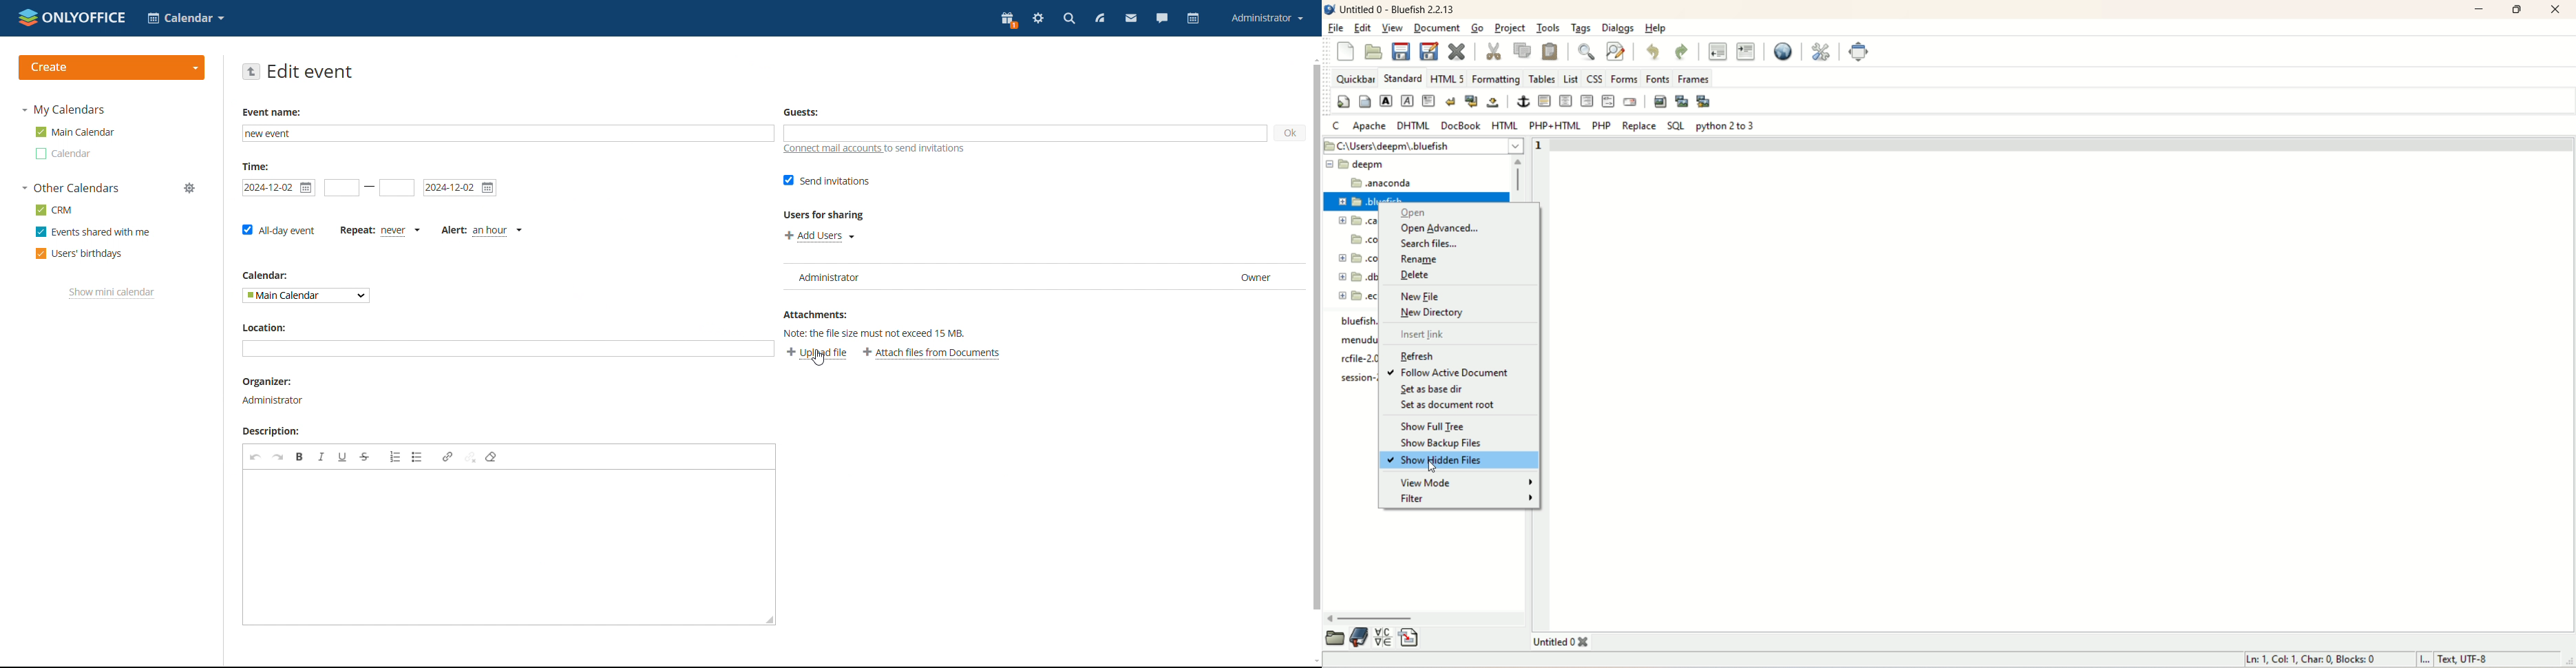 Image resolution: width=2576 pixels, height=672 pixels. What do you see at coordinates (1354, 77) in the screenshot?
I see `quickbar` at bounding box center [1354, 77].